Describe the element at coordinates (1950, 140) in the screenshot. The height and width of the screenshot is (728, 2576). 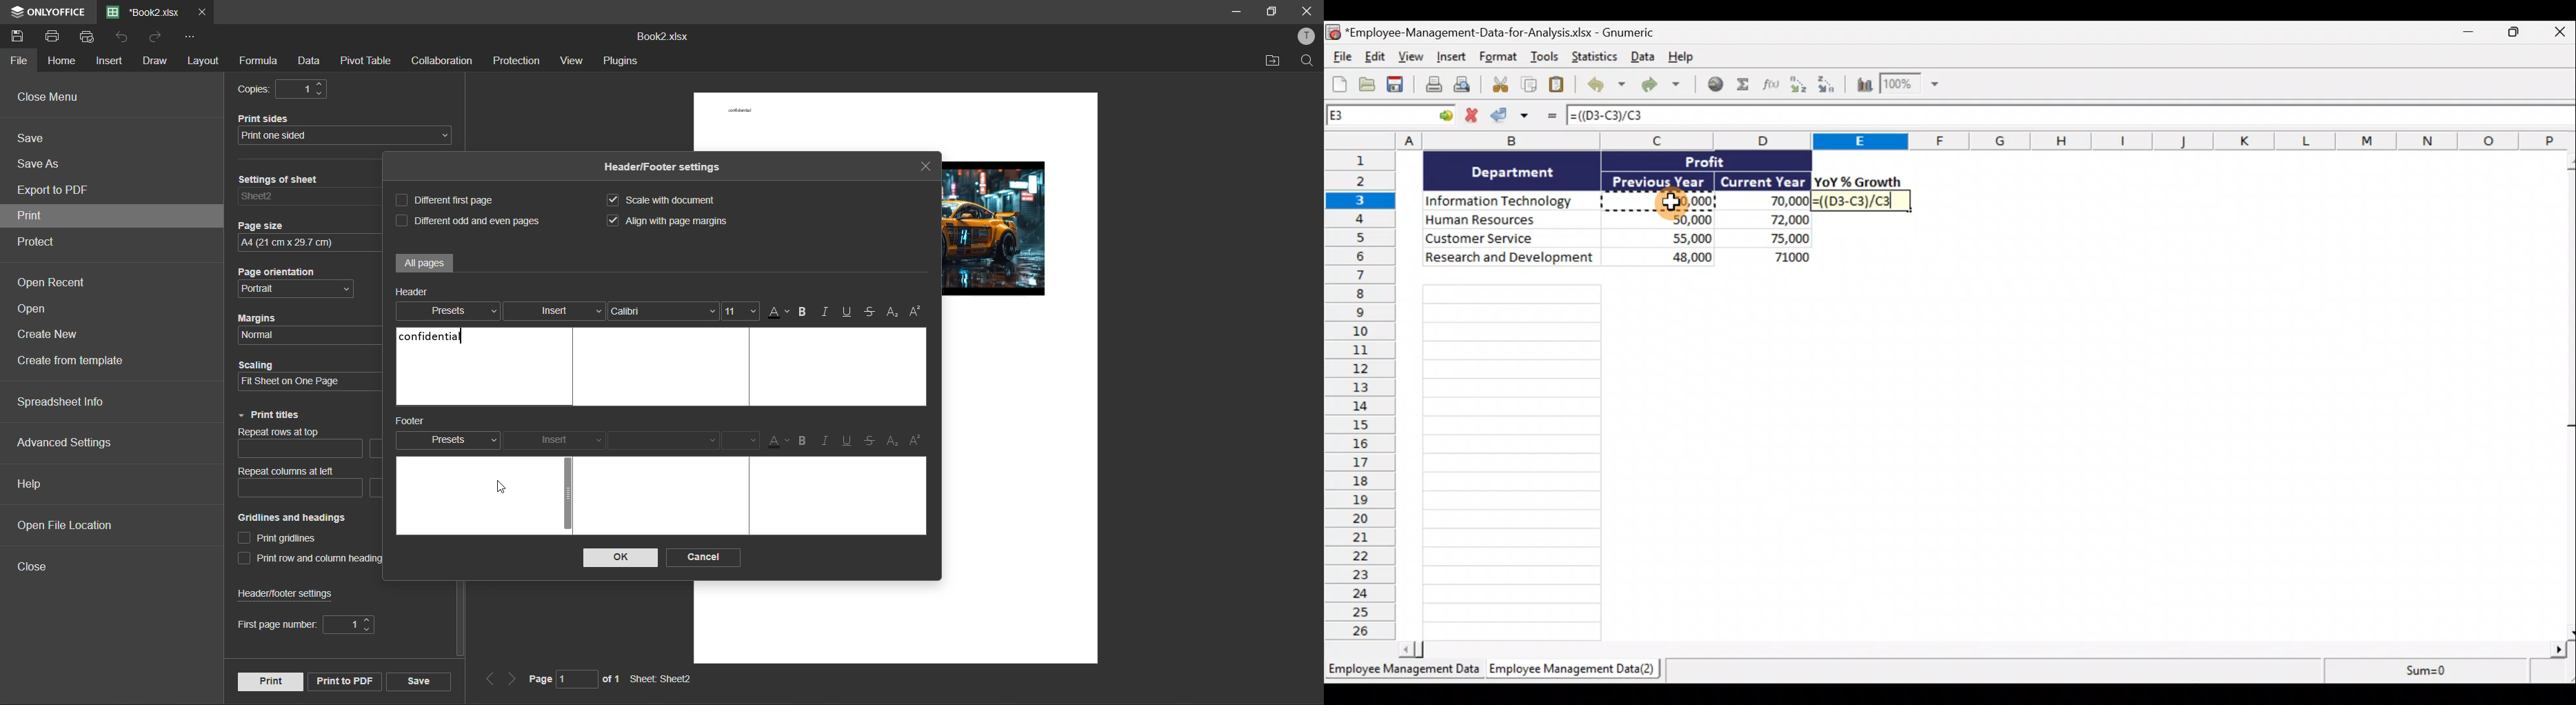
I see `Columns` at that location.